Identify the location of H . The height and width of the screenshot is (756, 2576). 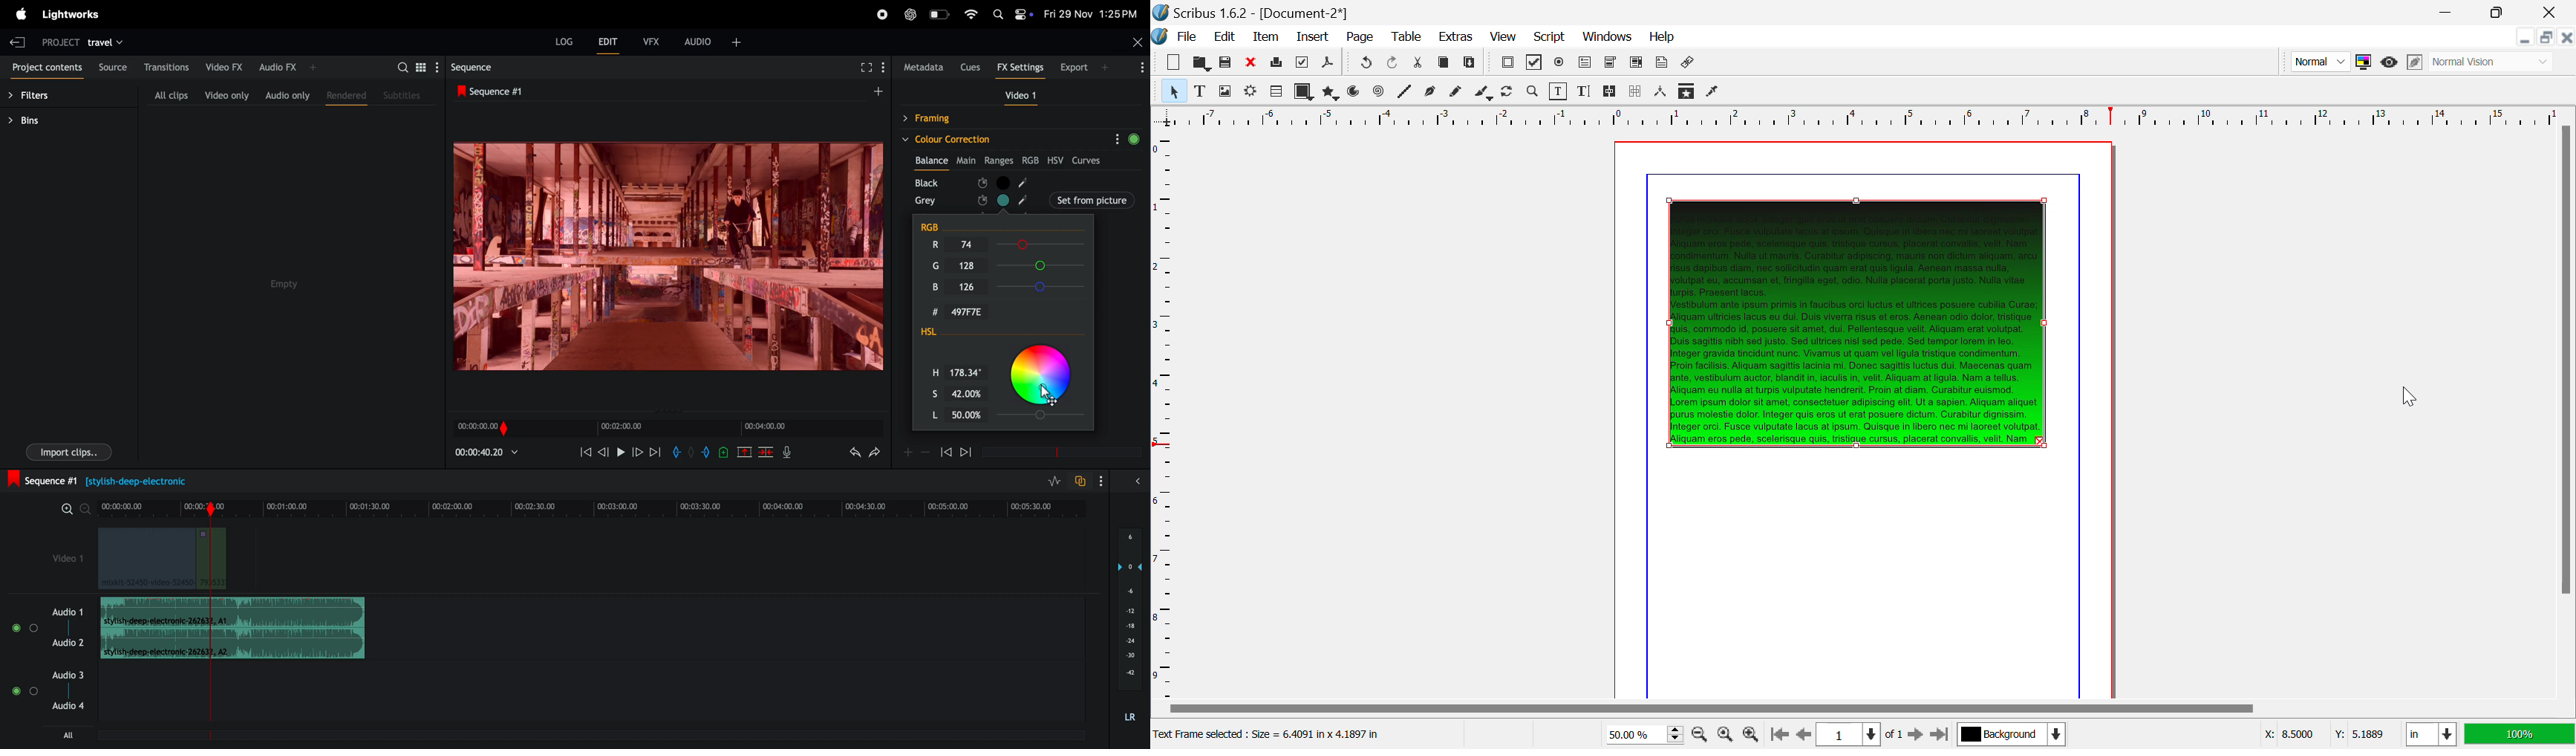
(931, 371).